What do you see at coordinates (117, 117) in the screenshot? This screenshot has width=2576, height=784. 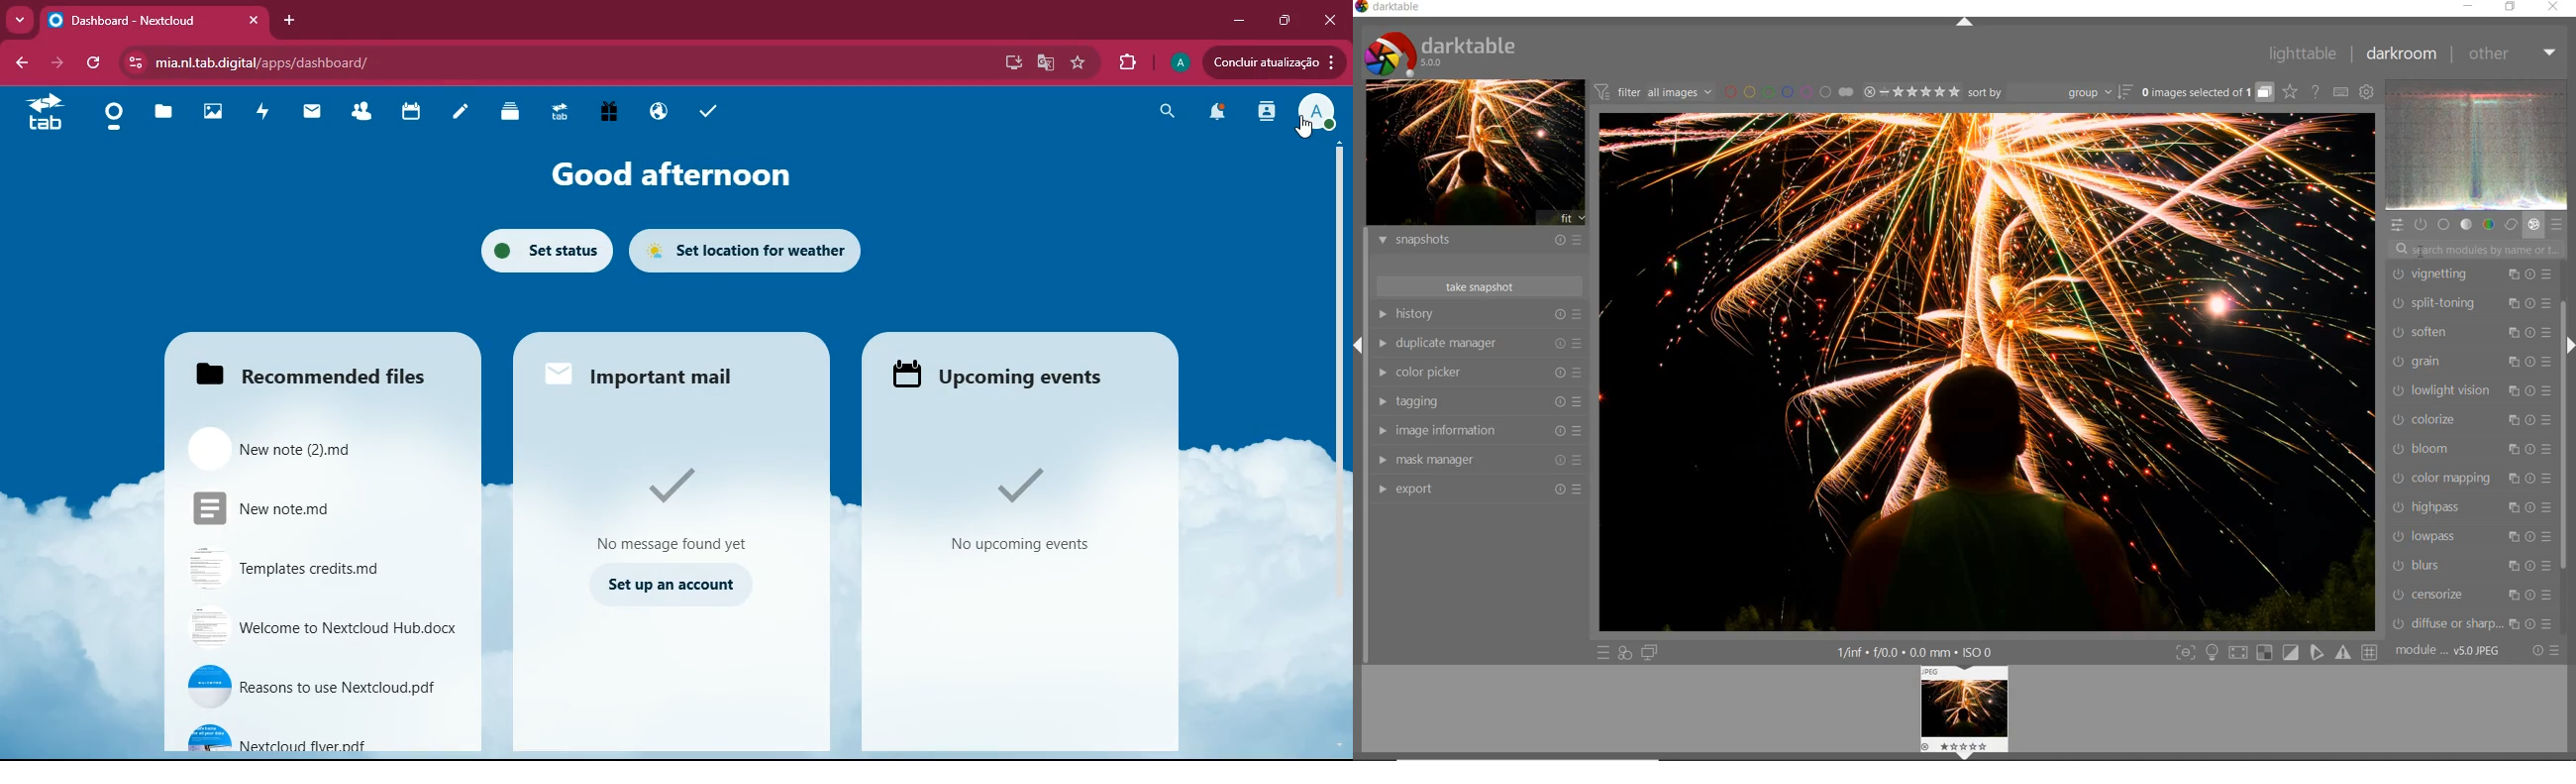 I see `home` at bounding box center [117, 117].